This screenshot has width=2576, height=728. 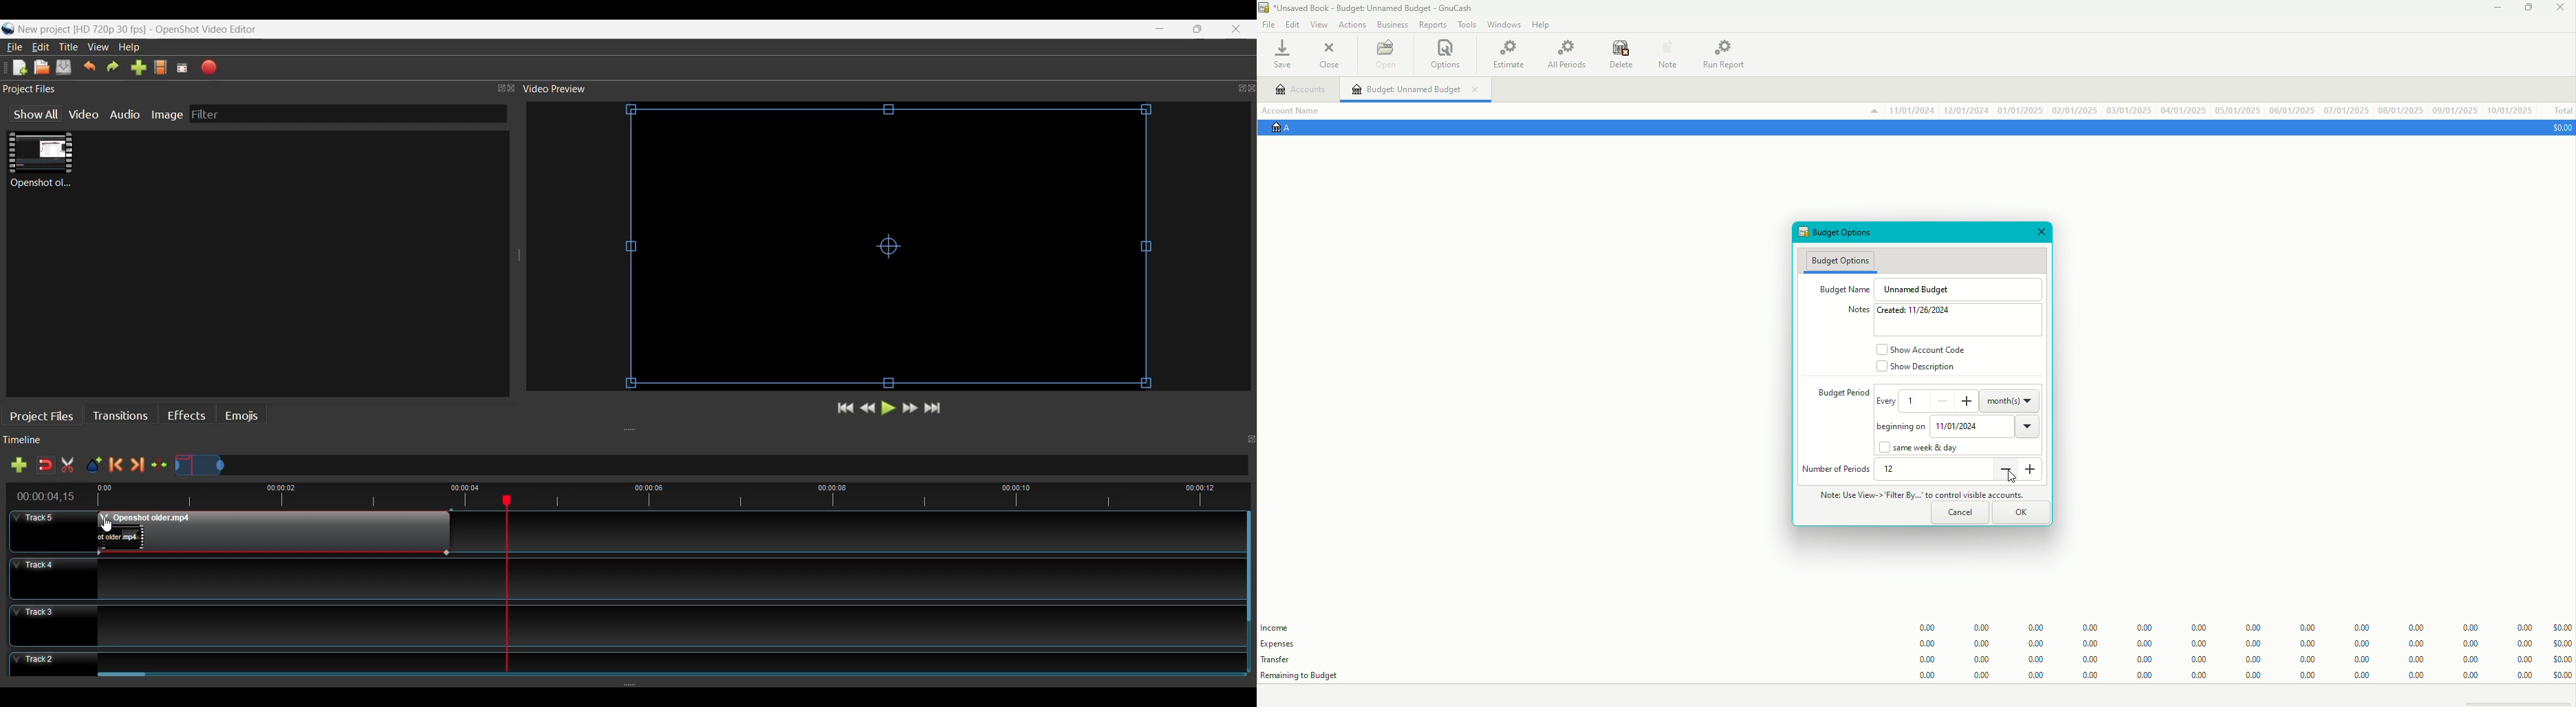 What do you see at coordinates (41, 67) in the screenshot?
I see `Open File` at bounding box center [41, 67].